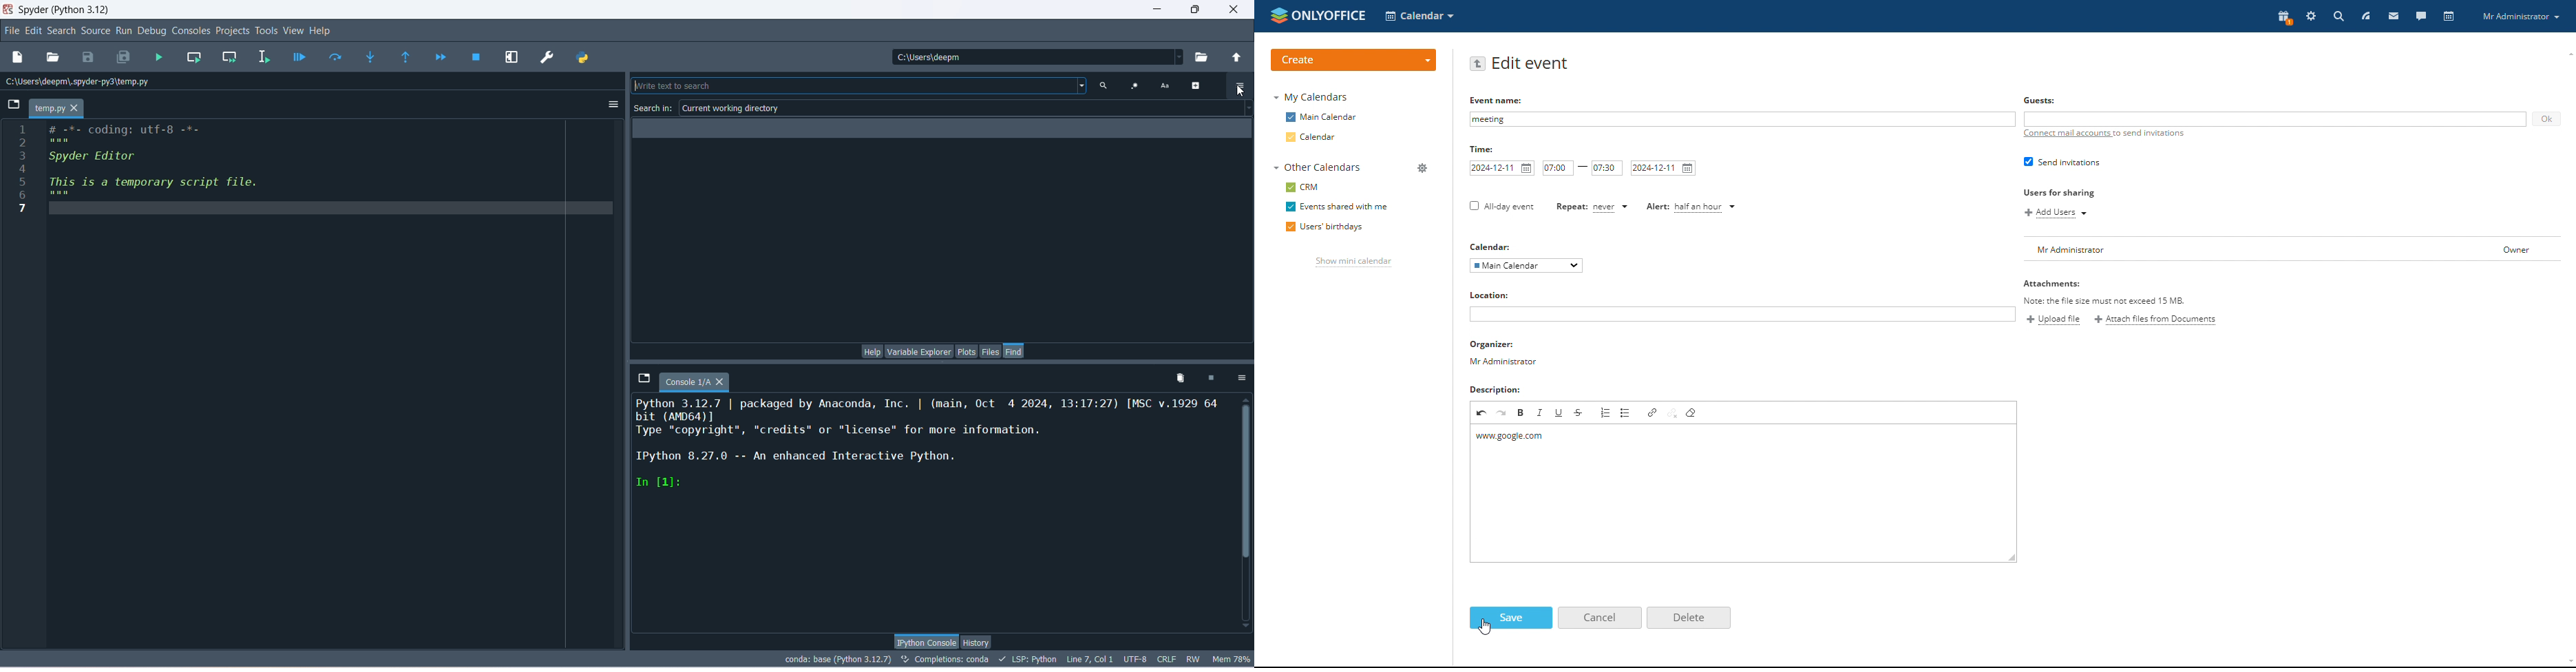 Image resolution: width=2576 pixels, height=672 pixels. Describe the element at coordinates (372, 57) in the screenshot. I see `step into function` at that location.